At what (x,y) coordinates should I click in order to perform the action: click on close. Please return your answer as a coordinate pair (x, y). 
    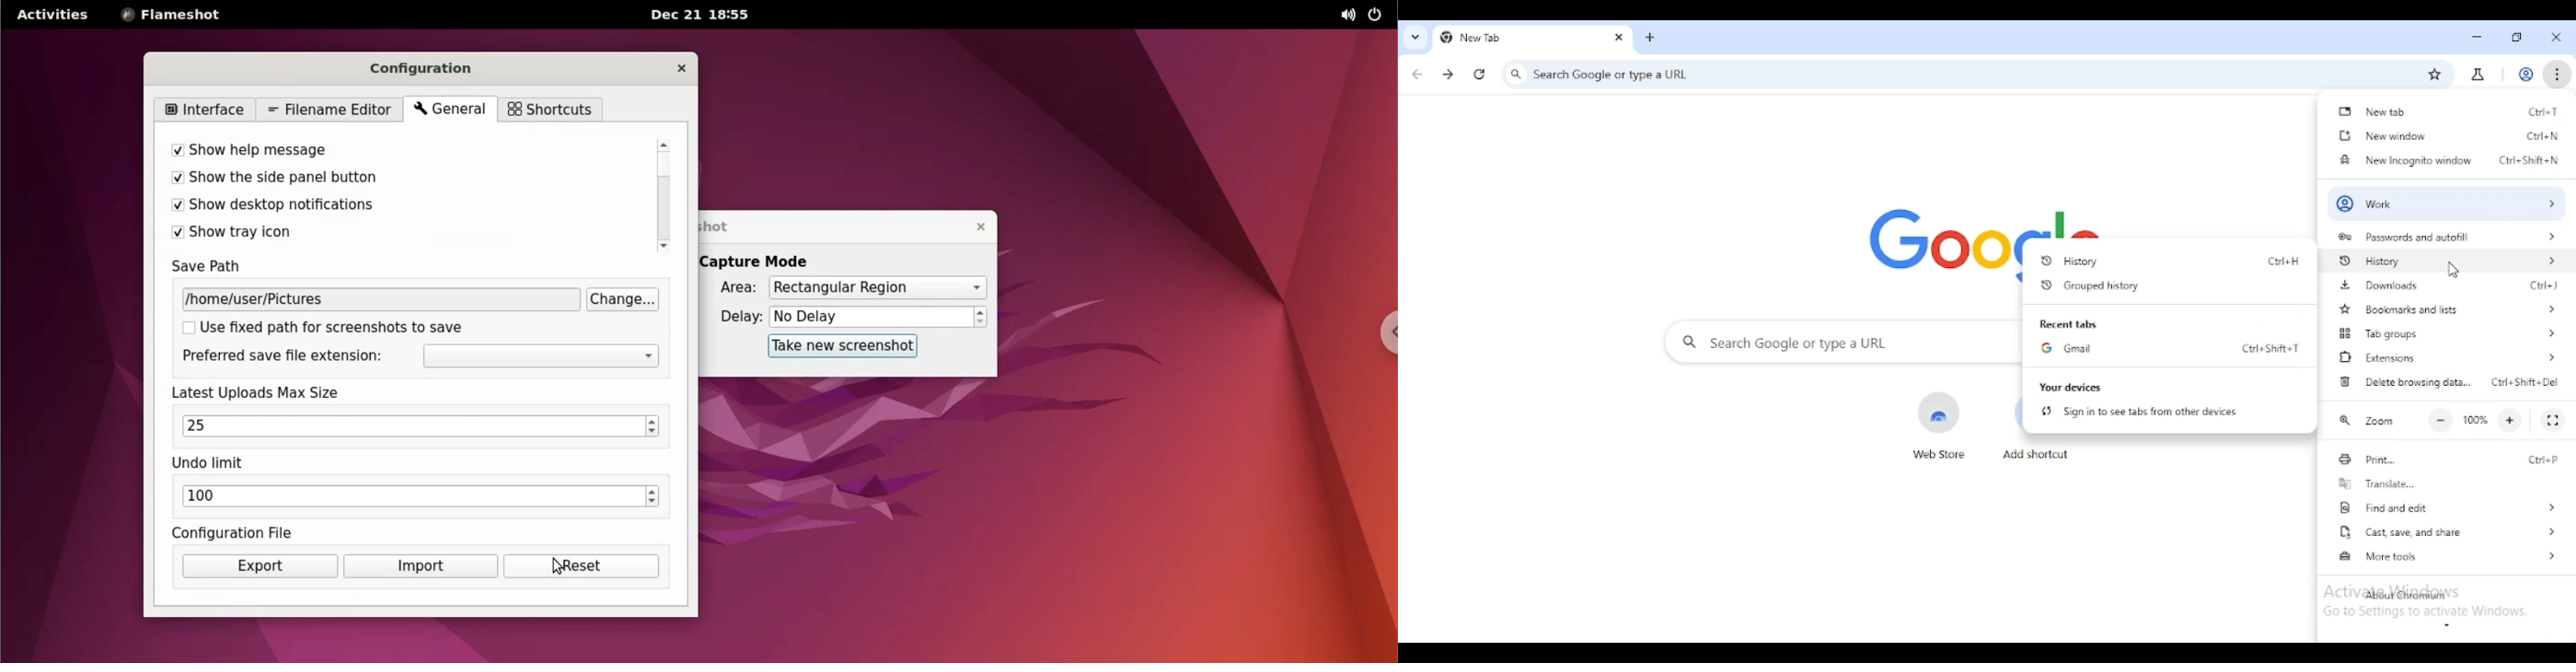
    Looking at the image, I should click on (2557, 37).